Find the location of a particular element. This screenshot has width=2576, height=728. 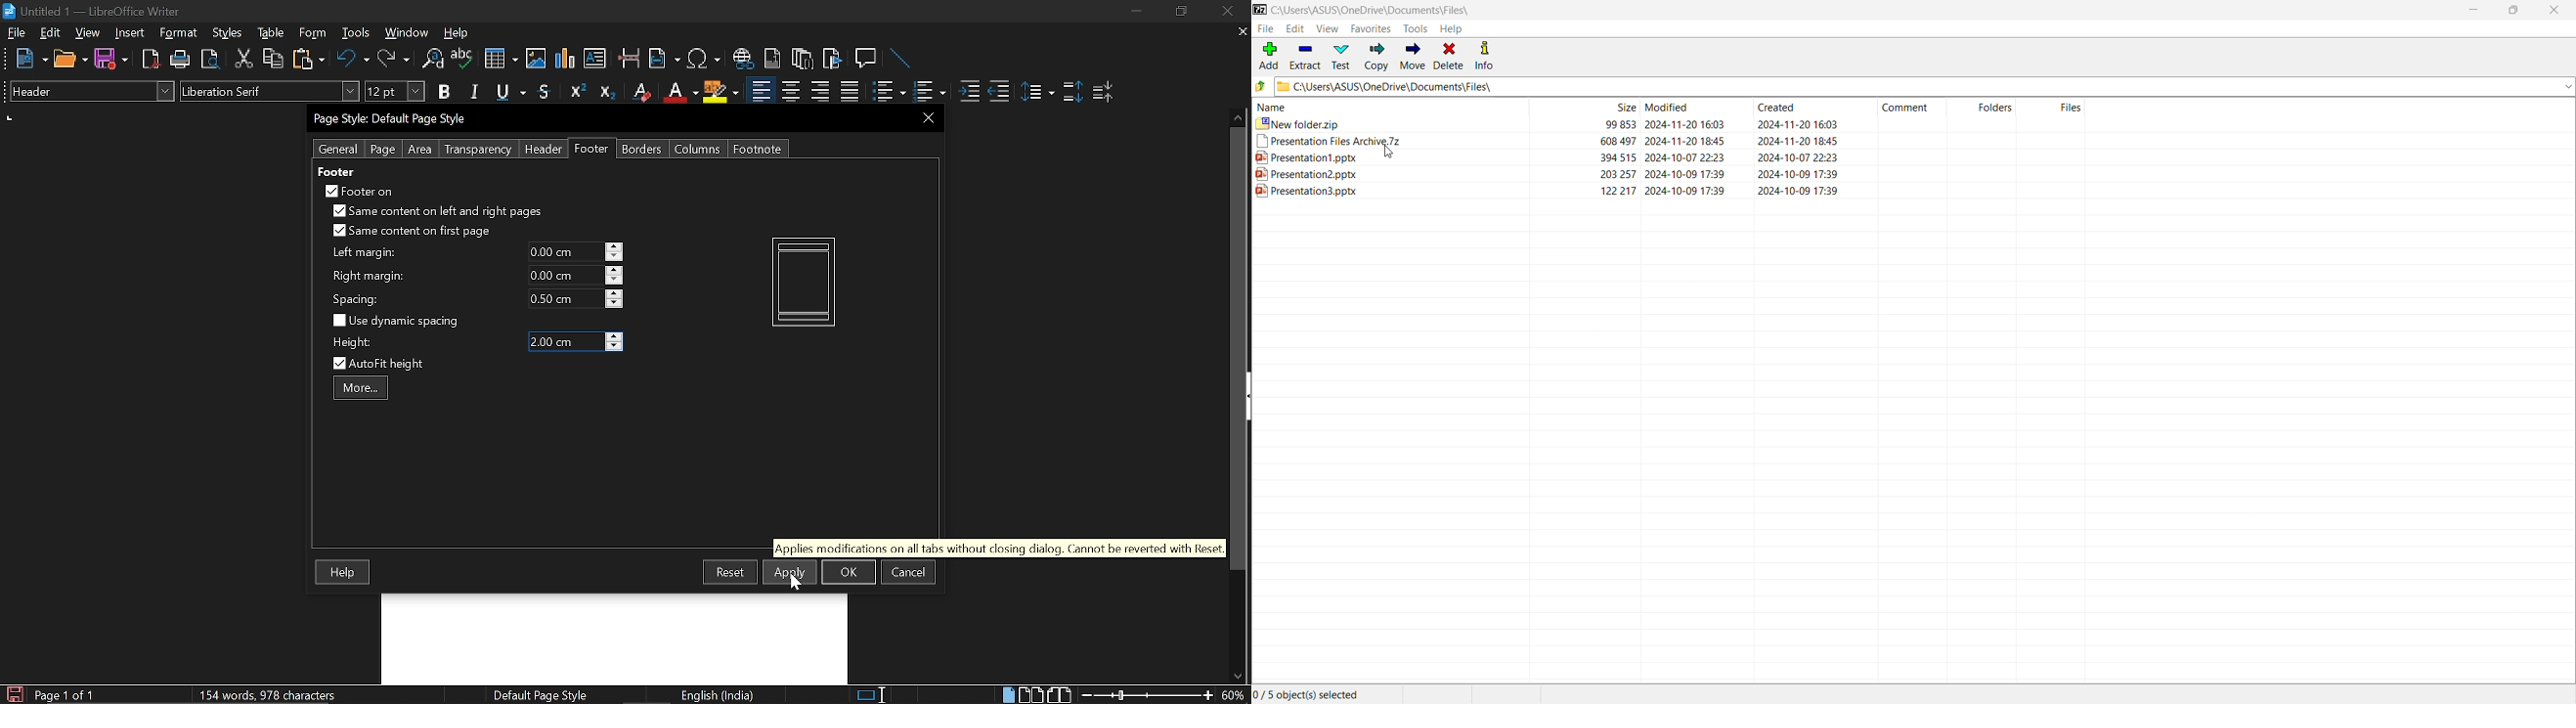

Single page view is located at coordinates (1008, 694).